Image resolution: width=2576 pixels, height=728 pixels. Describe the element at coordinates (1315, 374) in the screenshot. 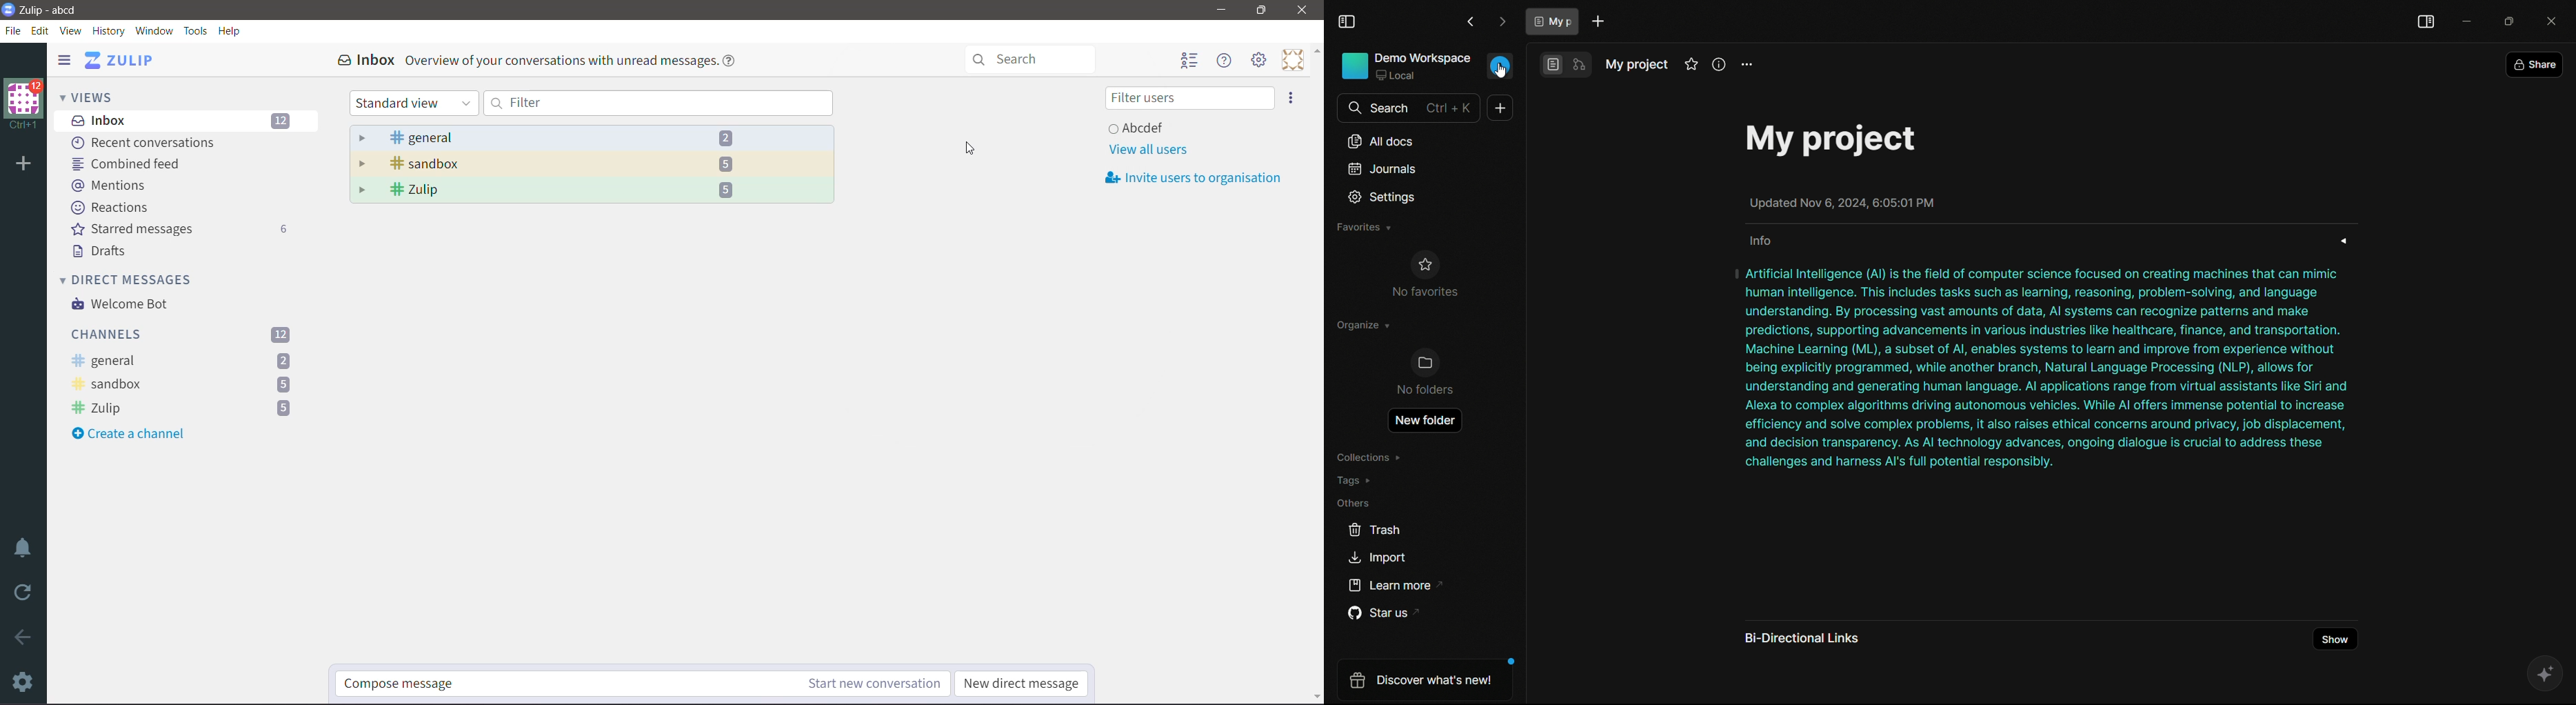

I see `Vertical Scroll Bar` at that location.